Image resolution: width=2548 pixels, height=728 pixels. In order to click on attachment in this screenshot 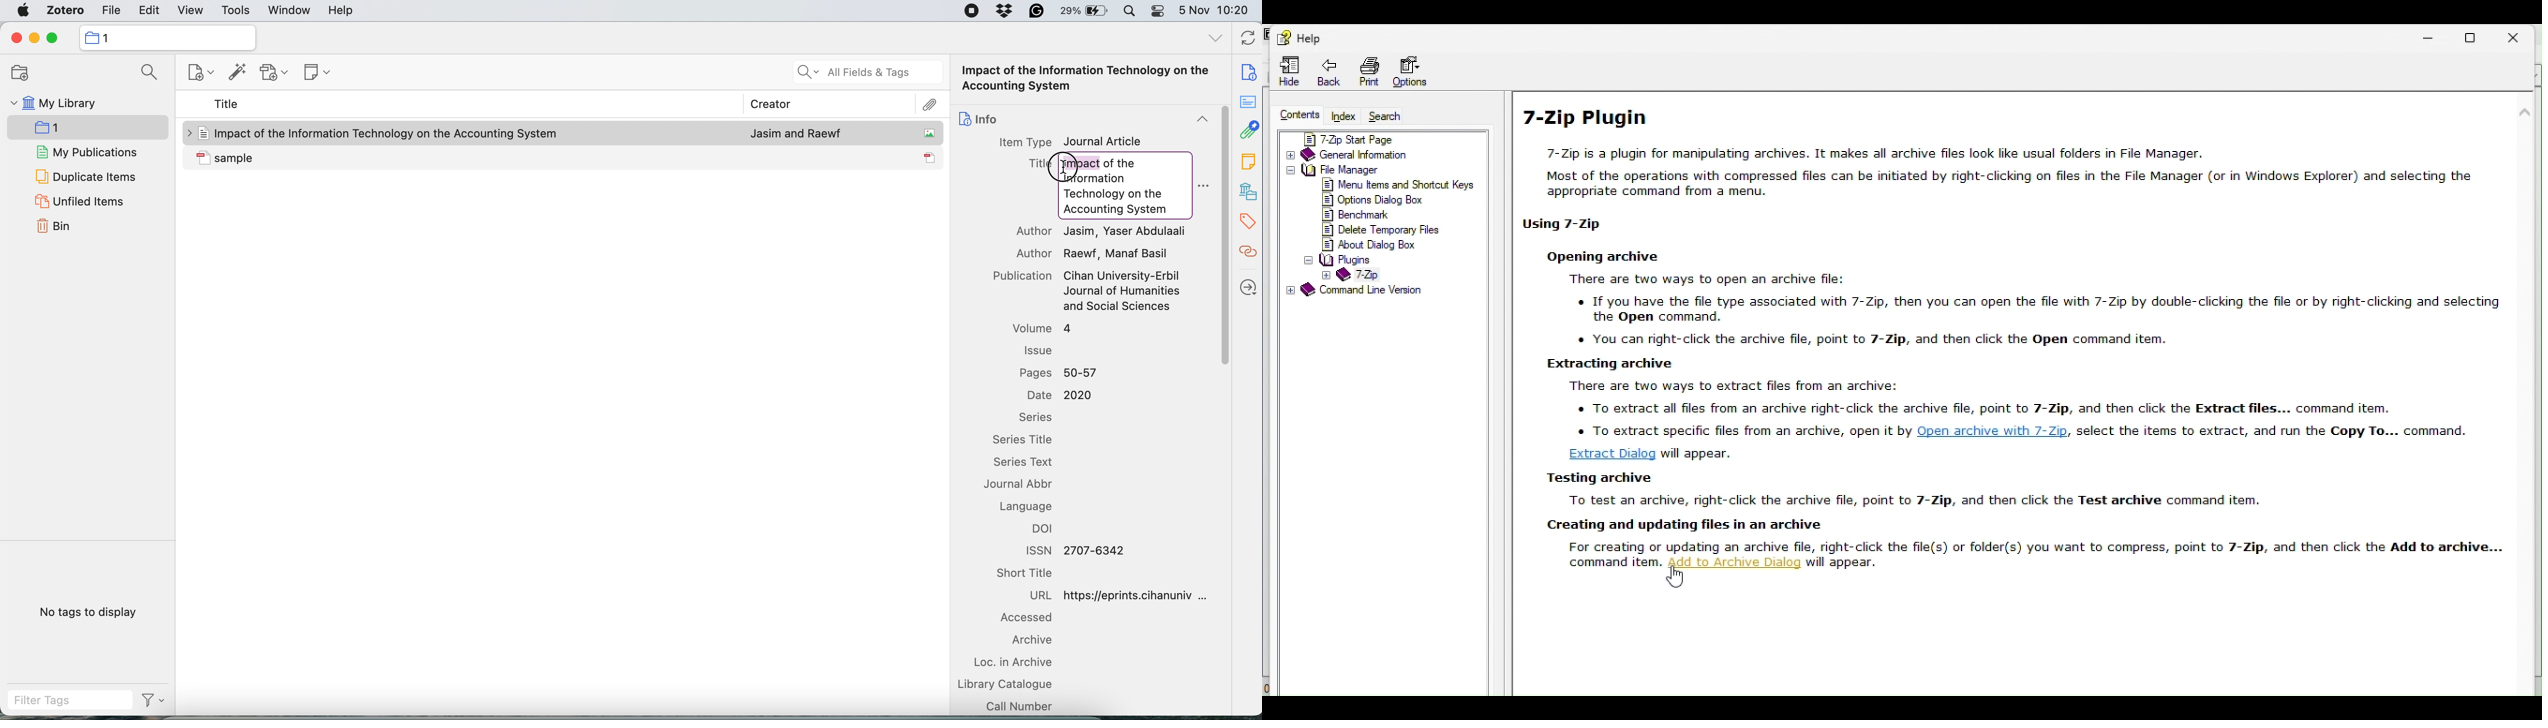, I will do `click(930, 105)`.